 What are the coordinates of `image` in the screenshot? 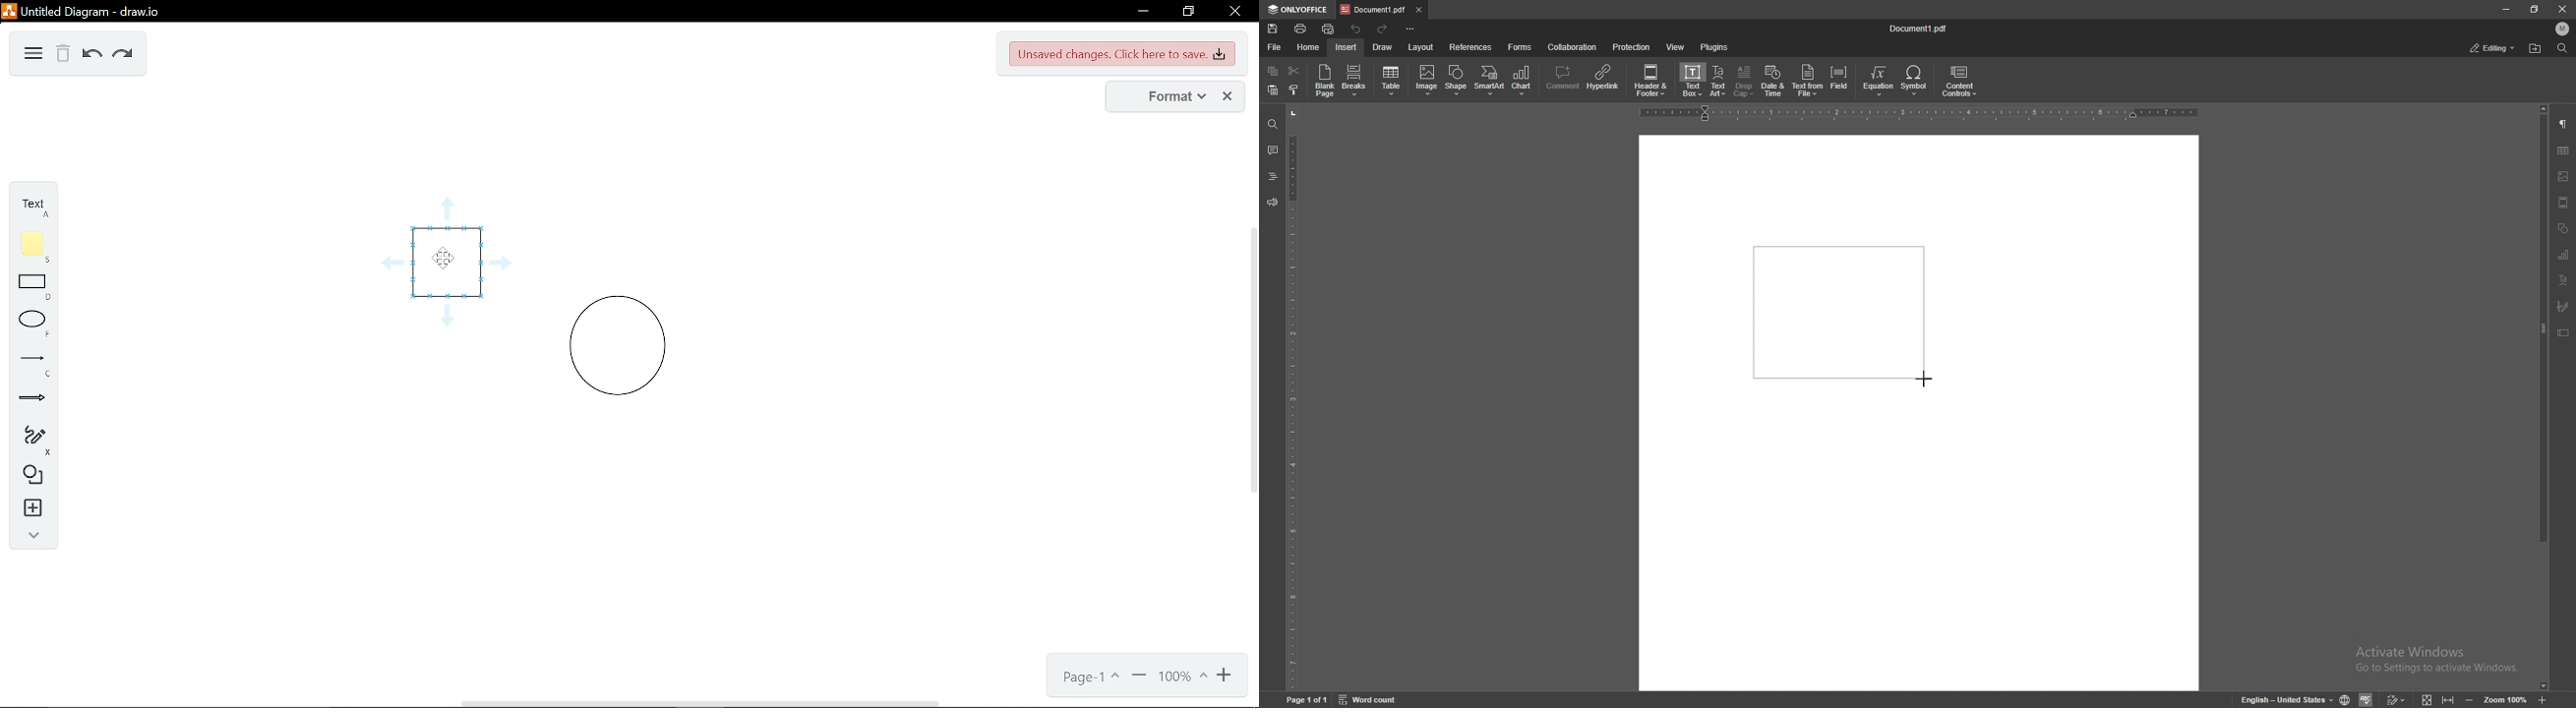 It's located at (2565, 176).